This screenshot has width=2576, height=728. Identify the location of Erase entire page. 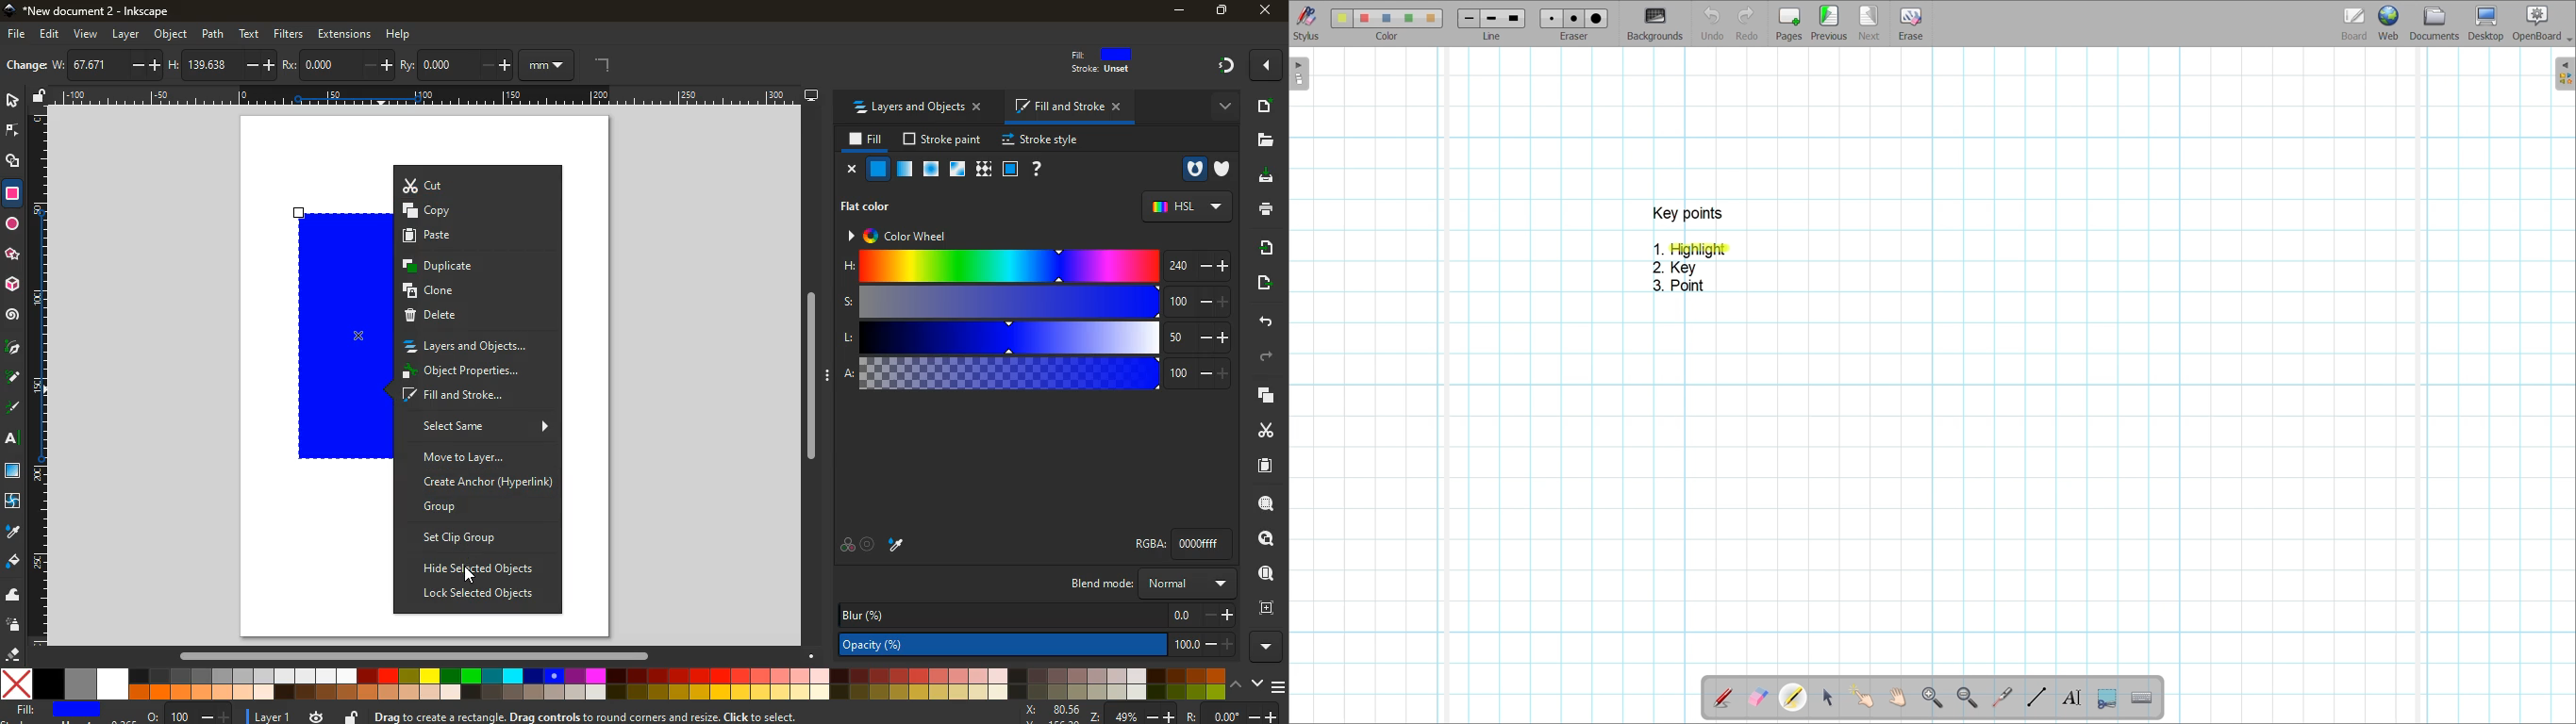
(1910, 24).